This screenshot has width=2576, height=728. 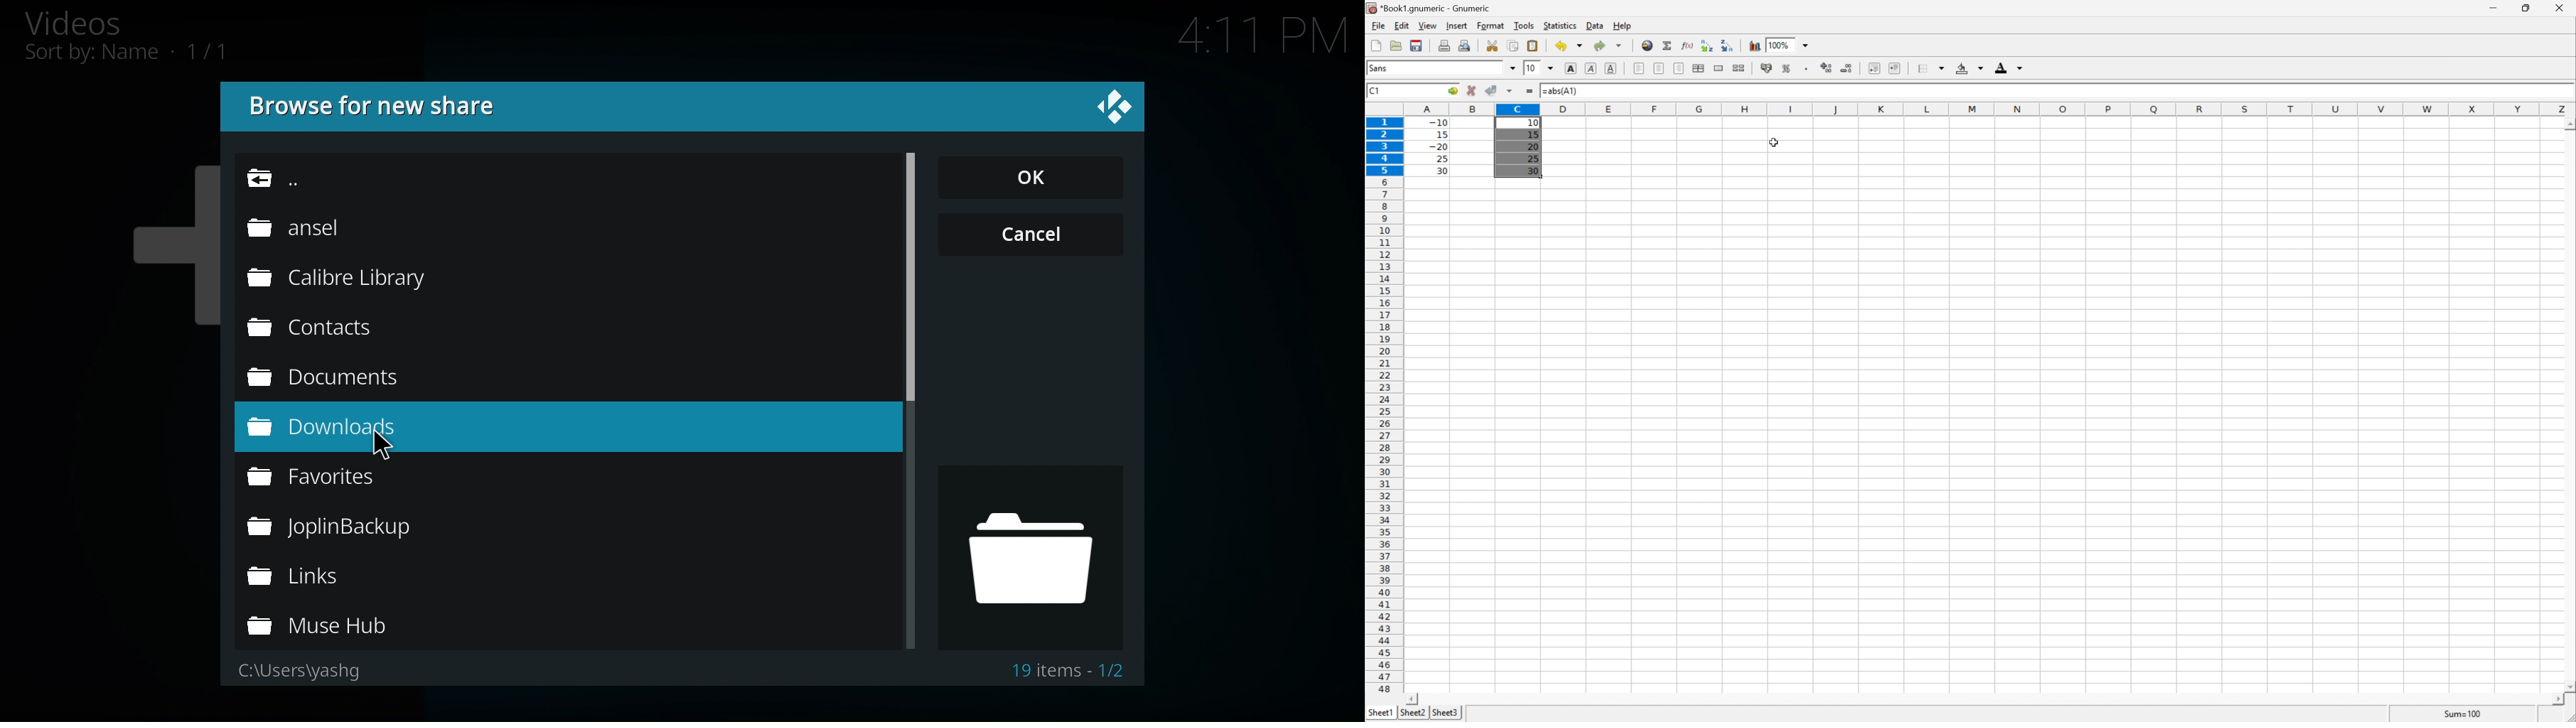 What do you see at coordinates (2569, 685) in the screenshot?
I see `Scroll down` at bounding box center [2569, 685].